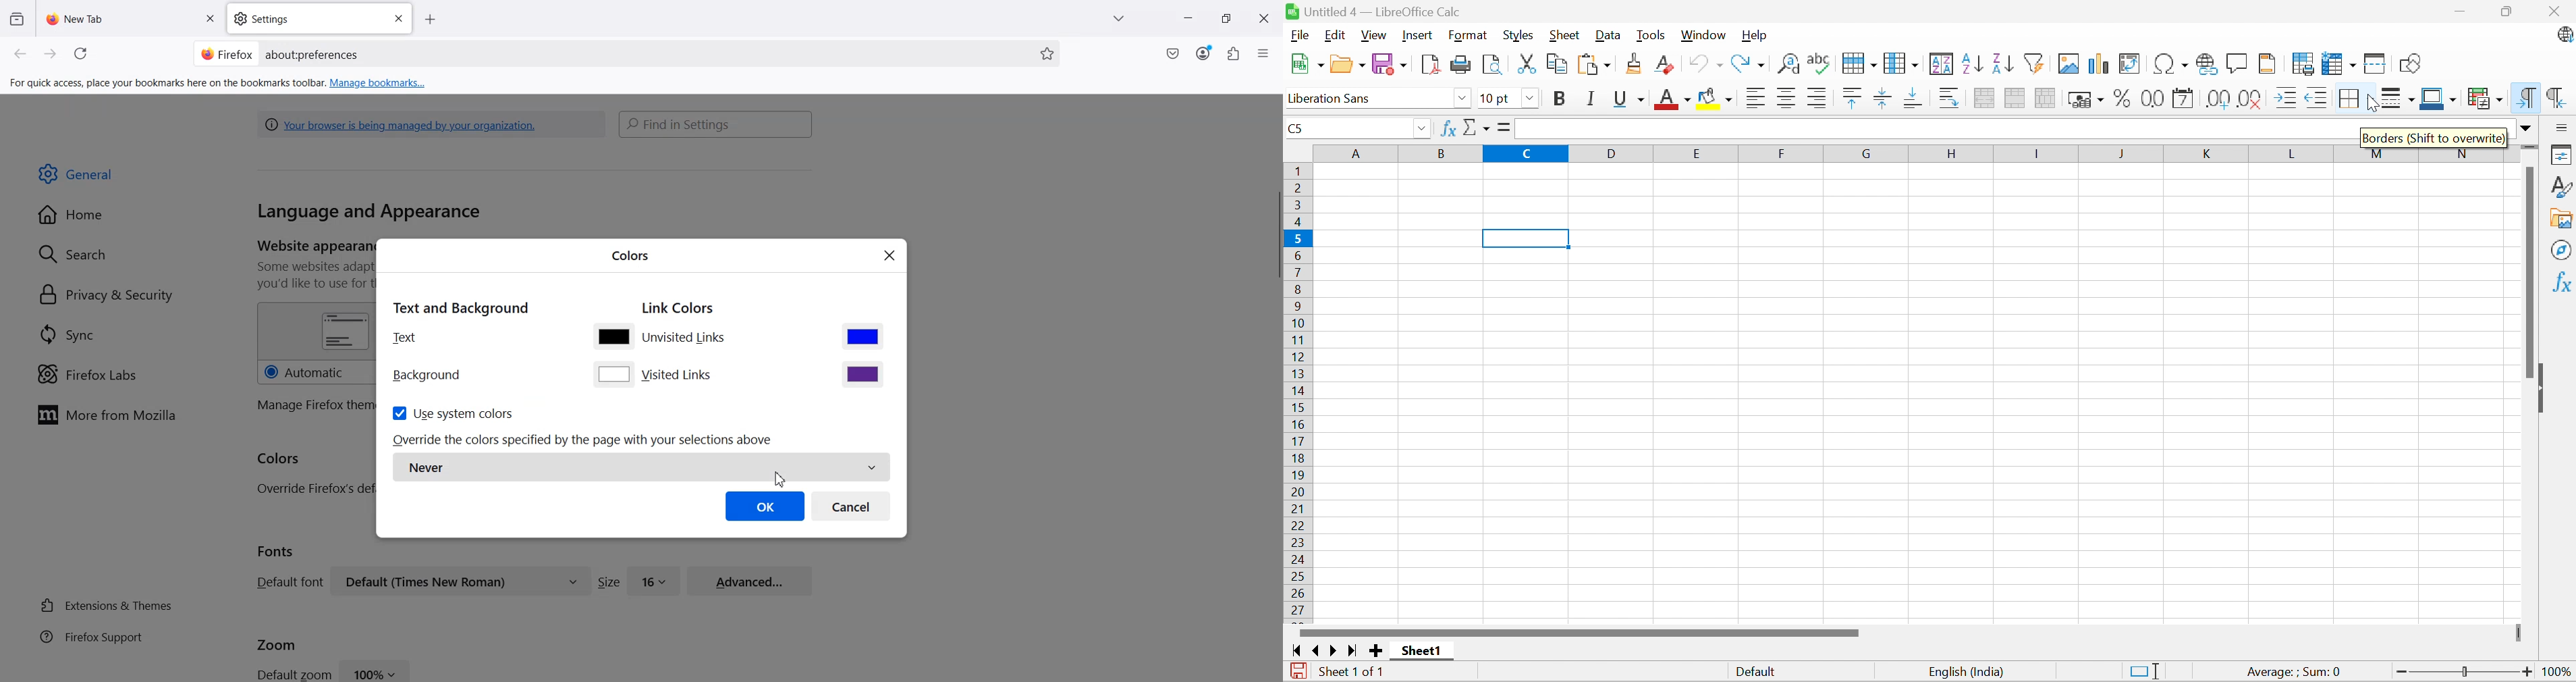 The width and height of the screenshot is (2576, 700). Describe the element at coordinates (1392, 65) in the screenshot. I see `Save` at that location.